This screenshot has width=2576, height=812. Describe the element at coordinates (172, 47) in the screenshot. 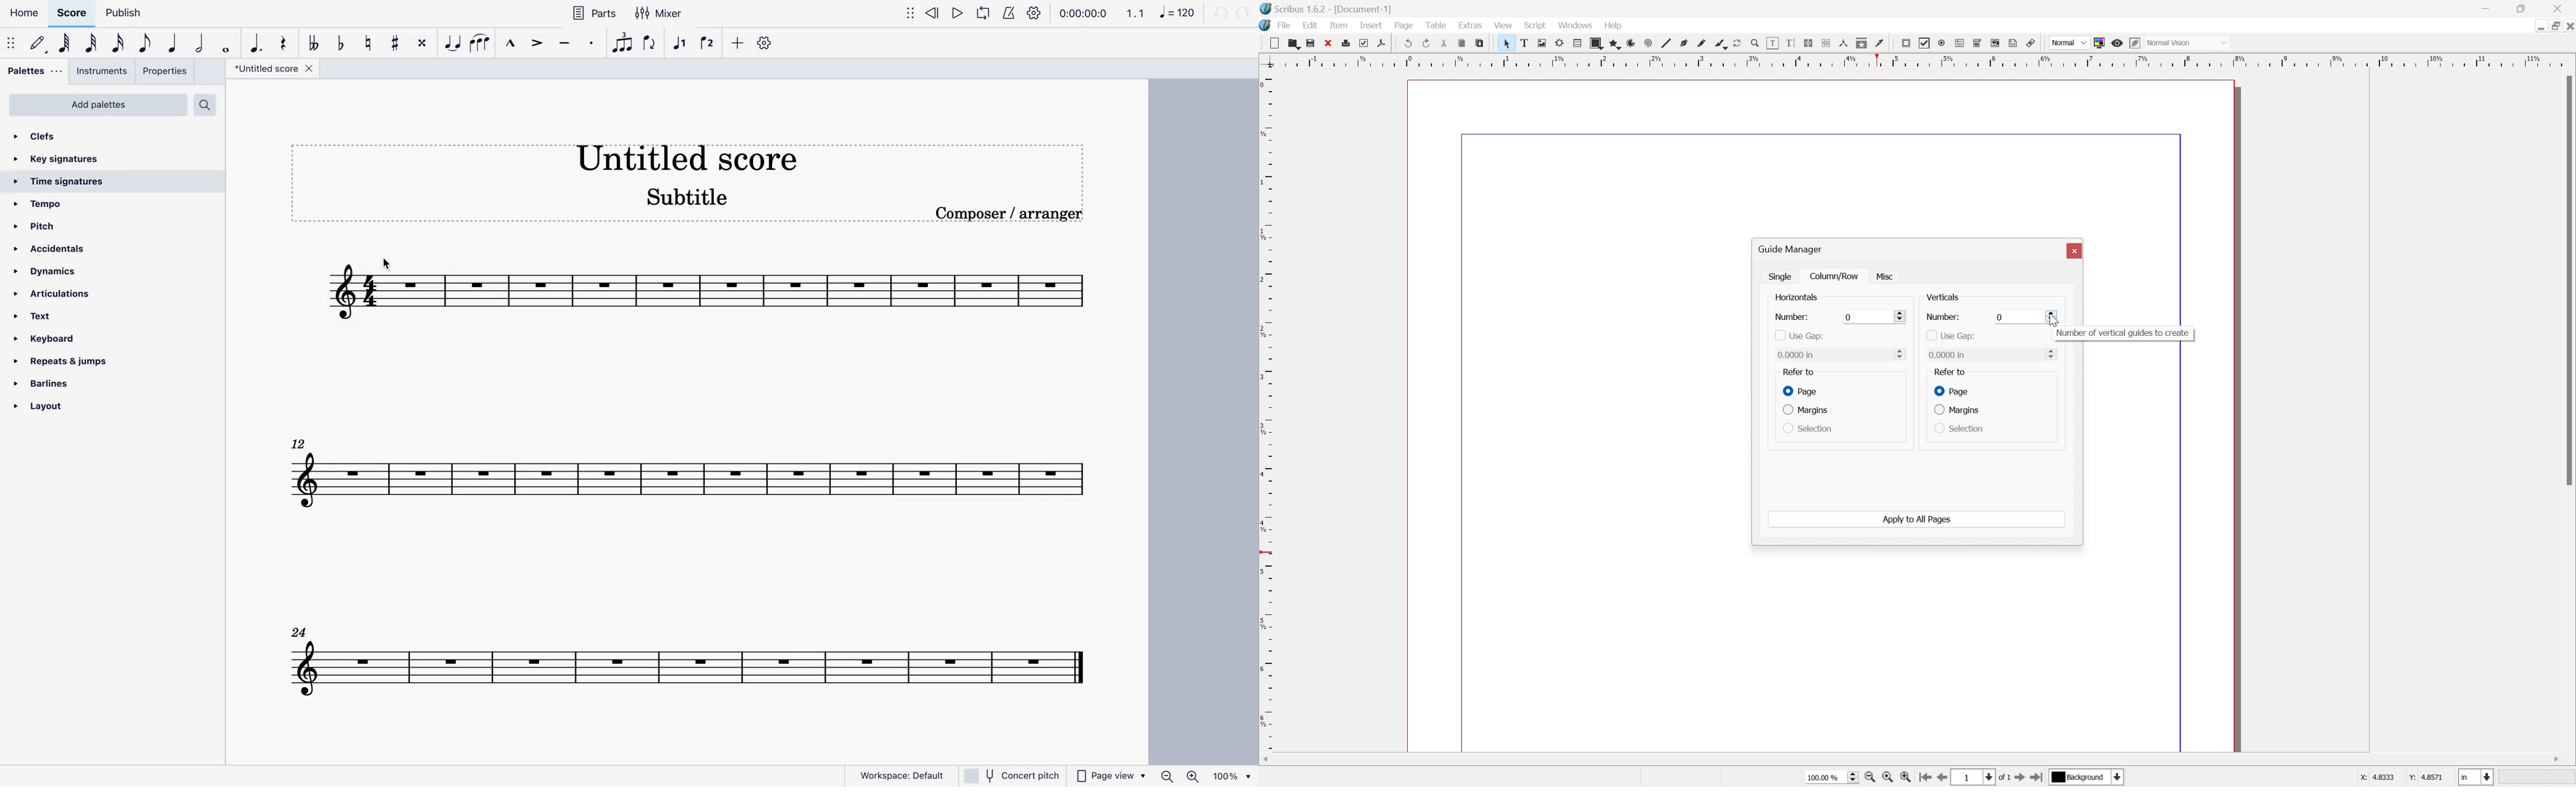

I see `quarter note` at that location.